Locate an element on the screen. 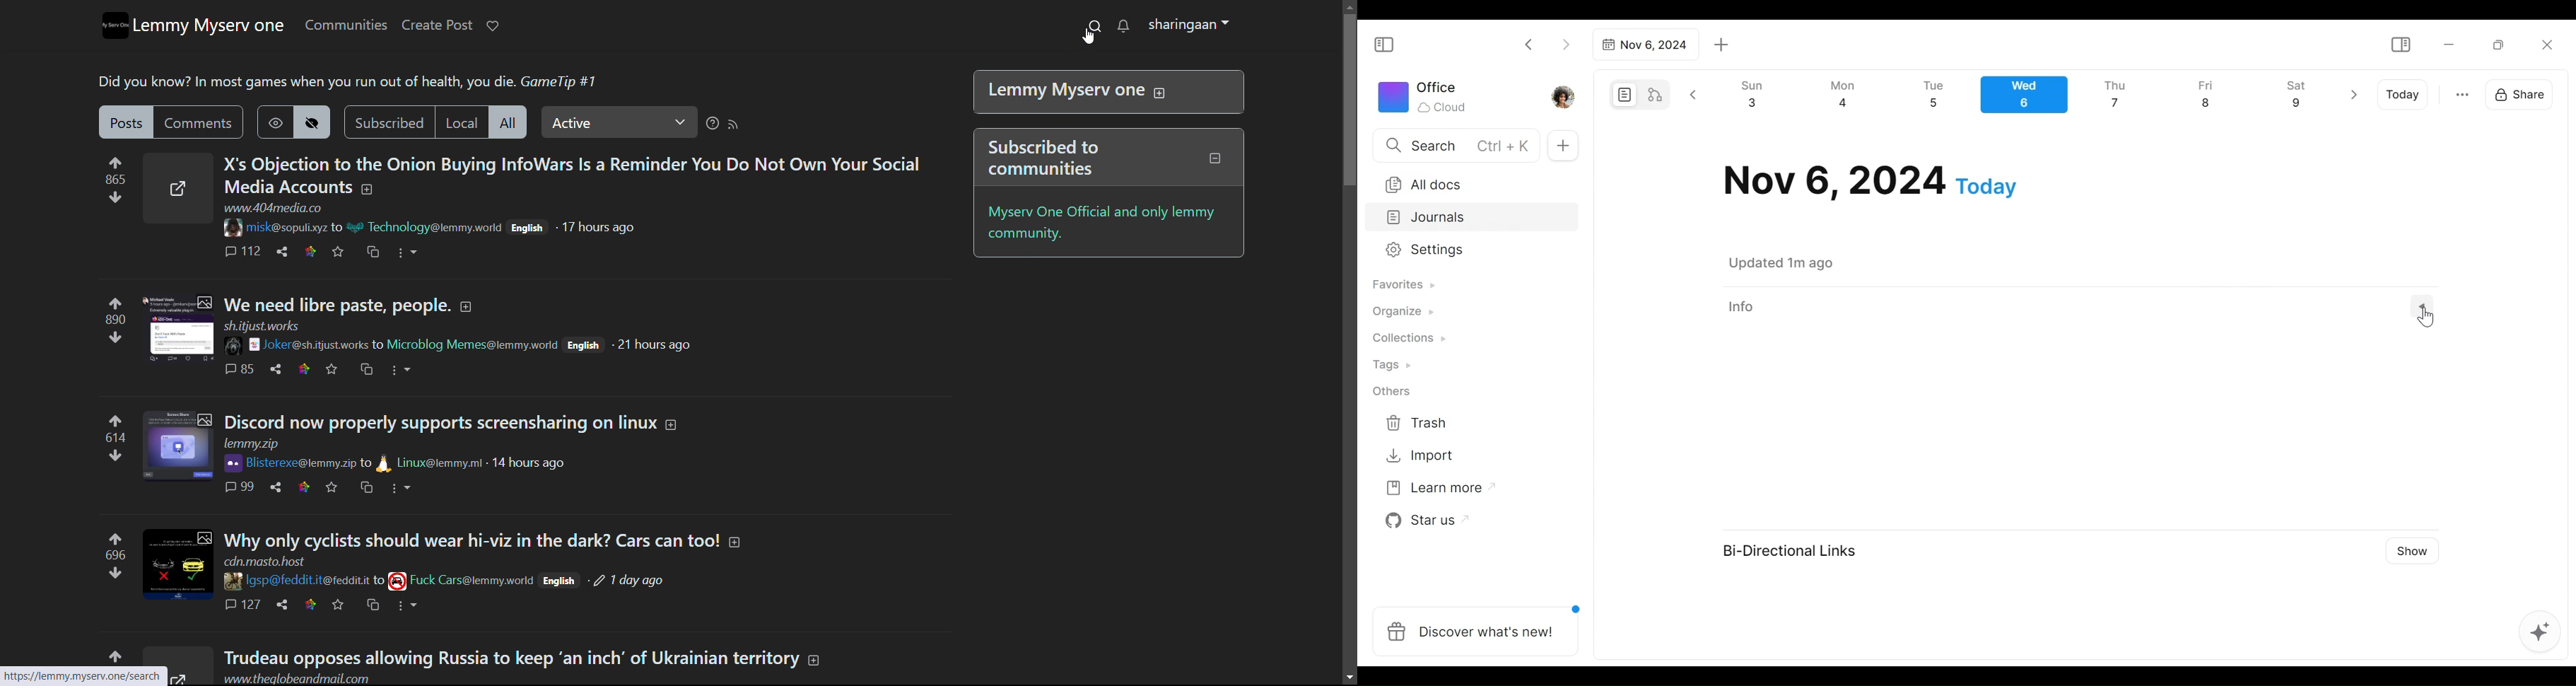  Discover what's new is located at coordinates (1480, 624).